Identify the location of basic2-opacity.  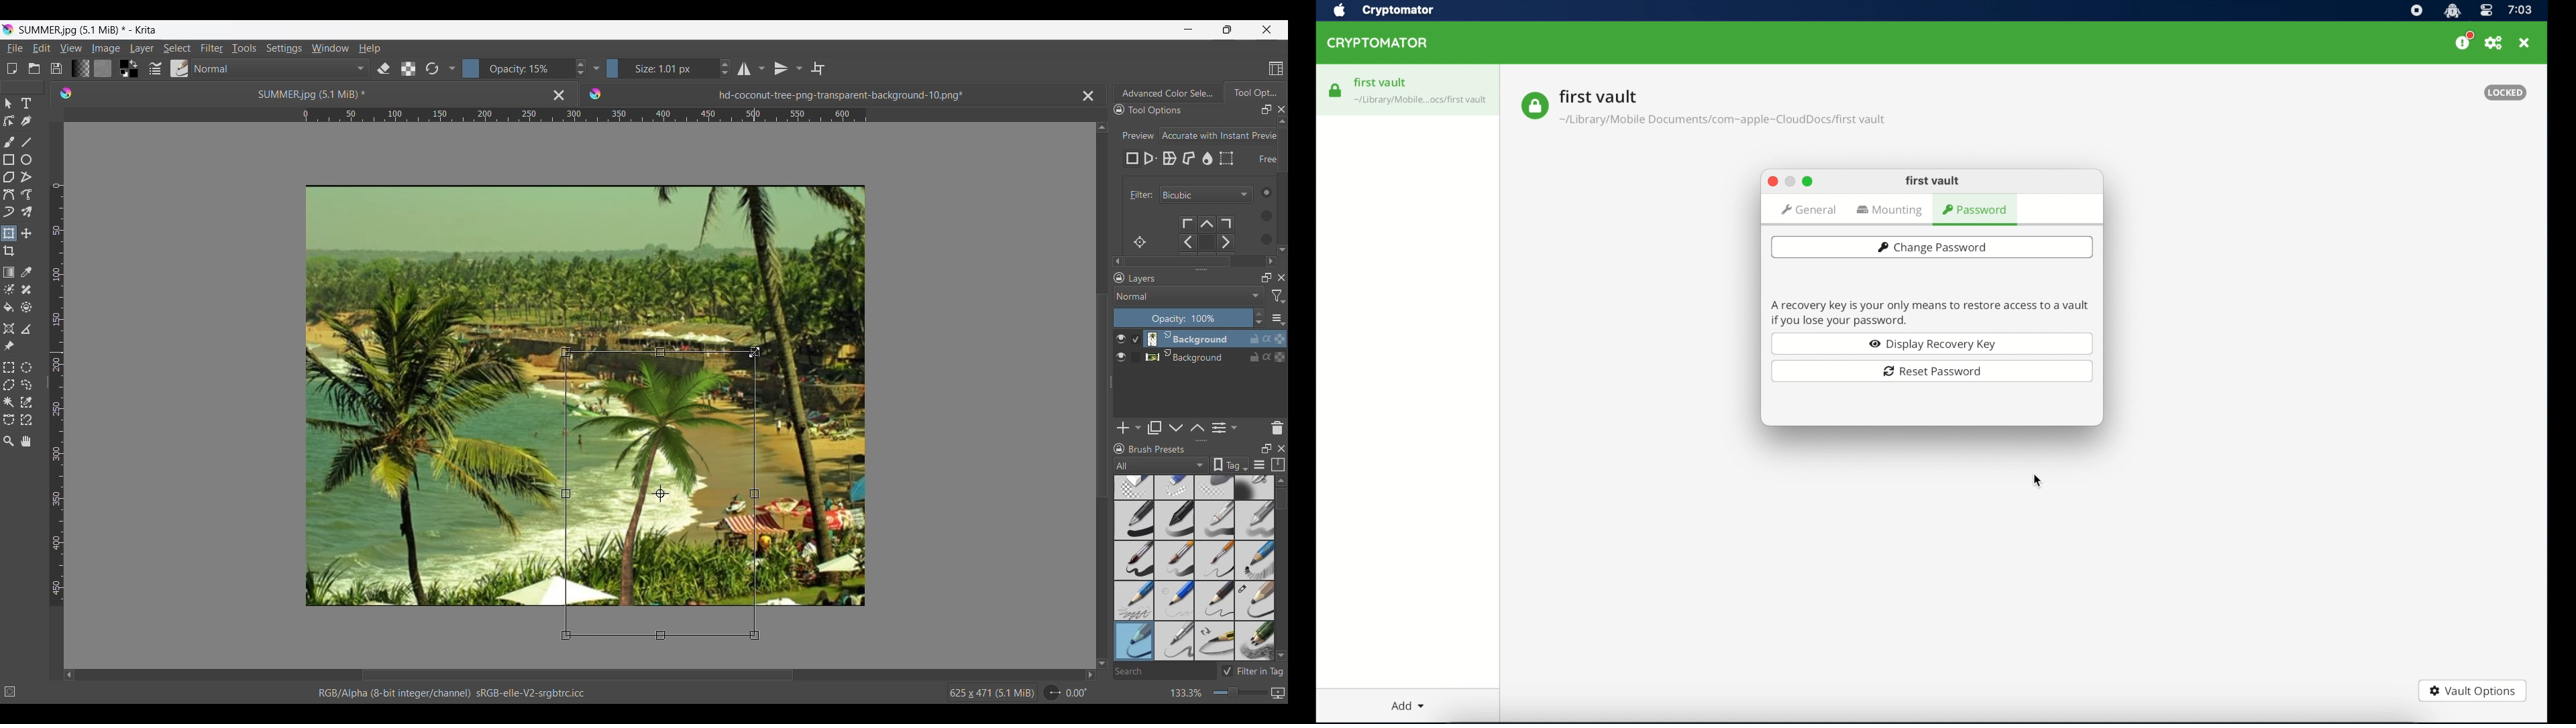
(1175, 520).